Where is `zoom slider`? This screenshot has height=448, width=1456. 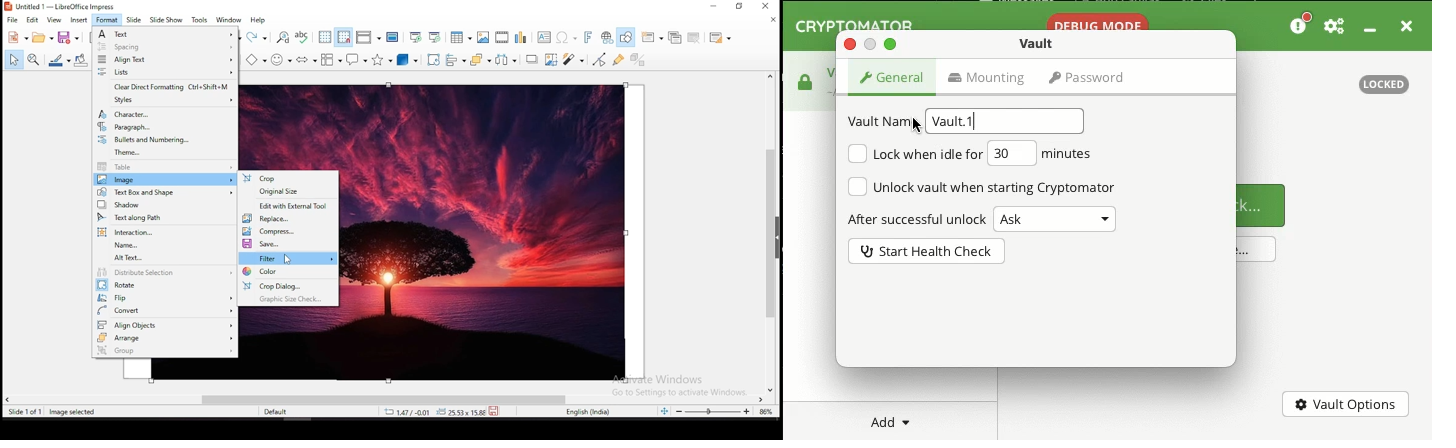 zoom slider is located at coordinates (713, 412).